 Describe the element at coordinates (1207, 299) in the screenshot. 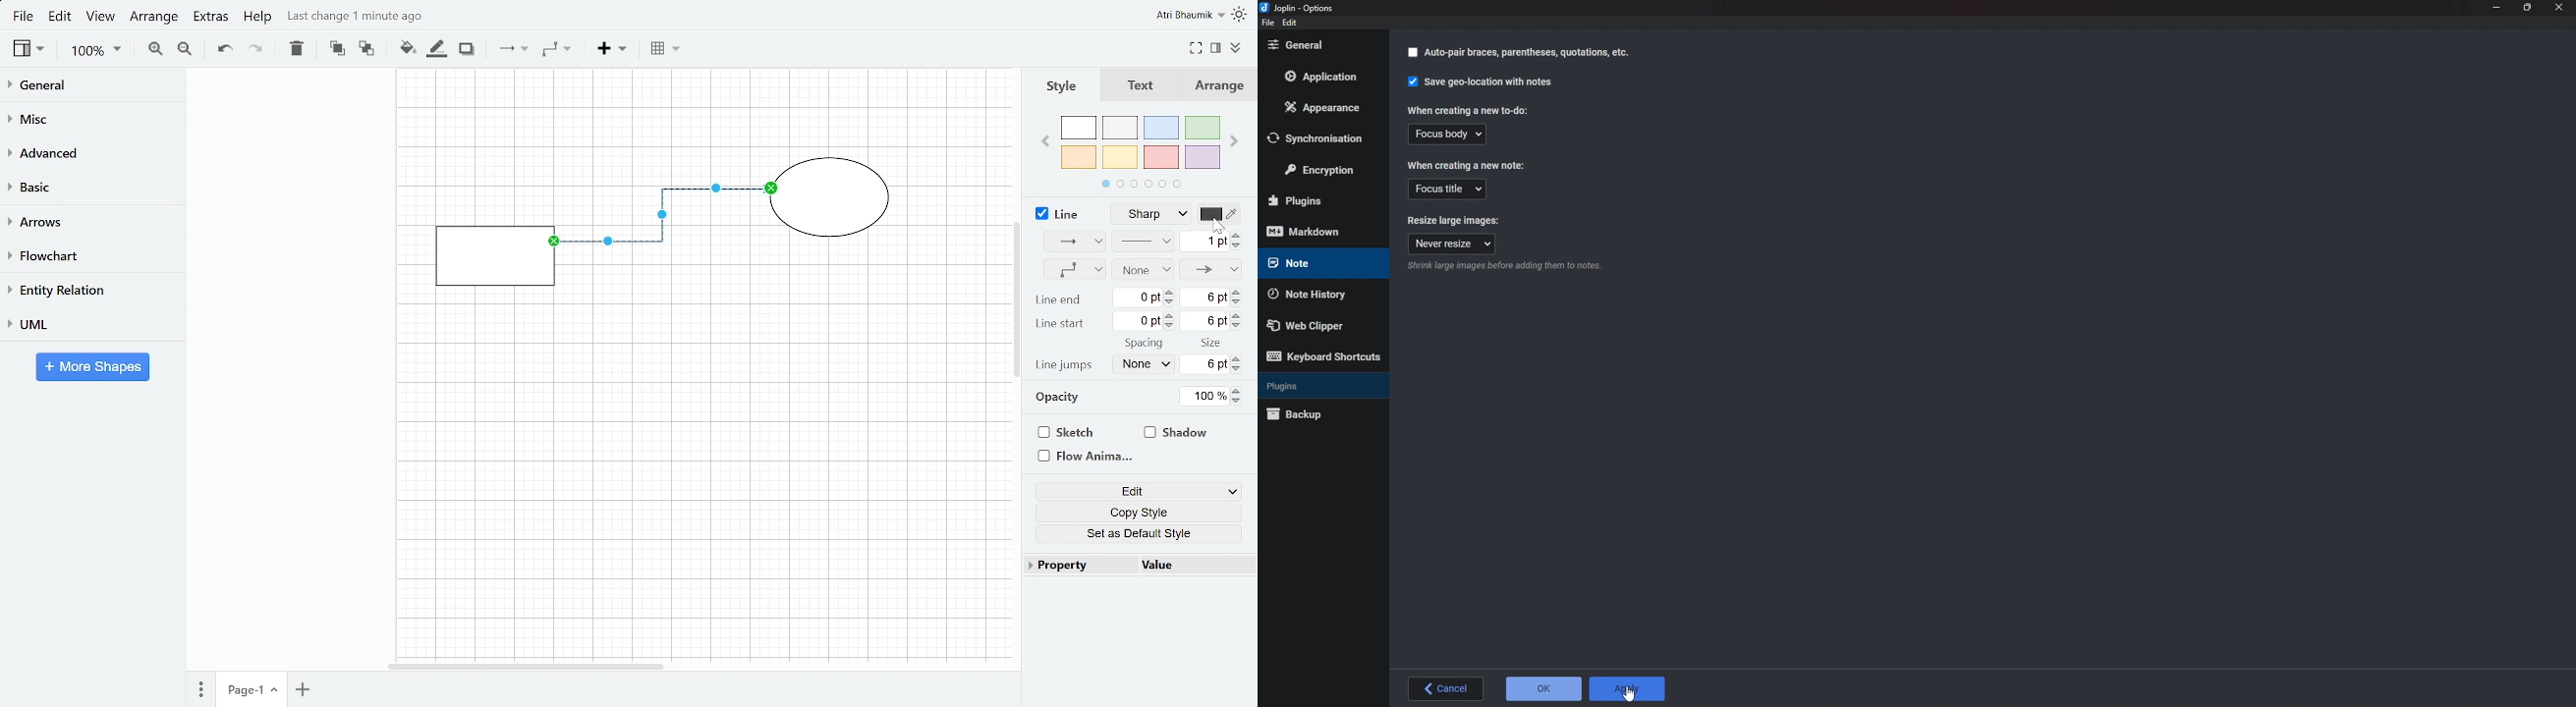

I see `Current line end size` at that location.